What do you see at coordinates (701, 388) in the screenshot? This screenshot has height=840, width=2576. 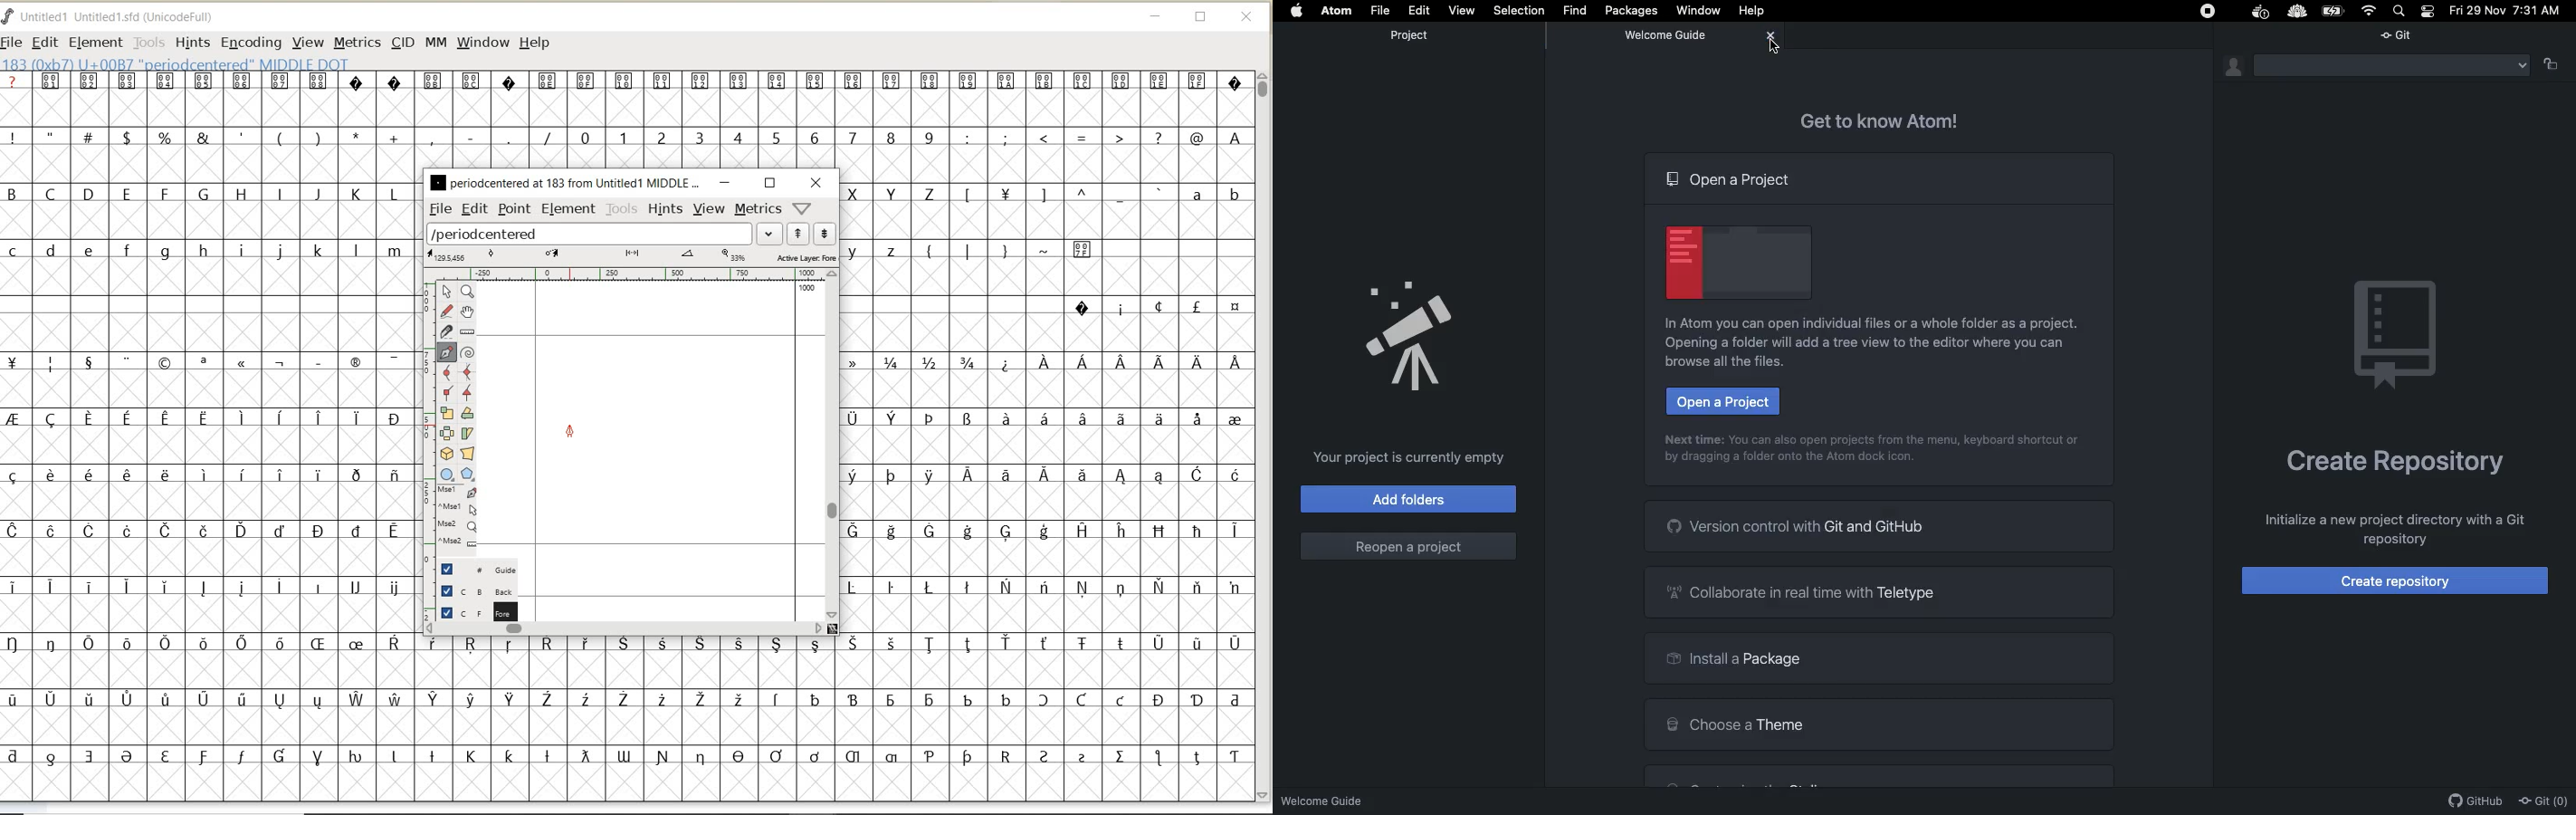 I see `glyph selected` at bounding box center [701, 388].